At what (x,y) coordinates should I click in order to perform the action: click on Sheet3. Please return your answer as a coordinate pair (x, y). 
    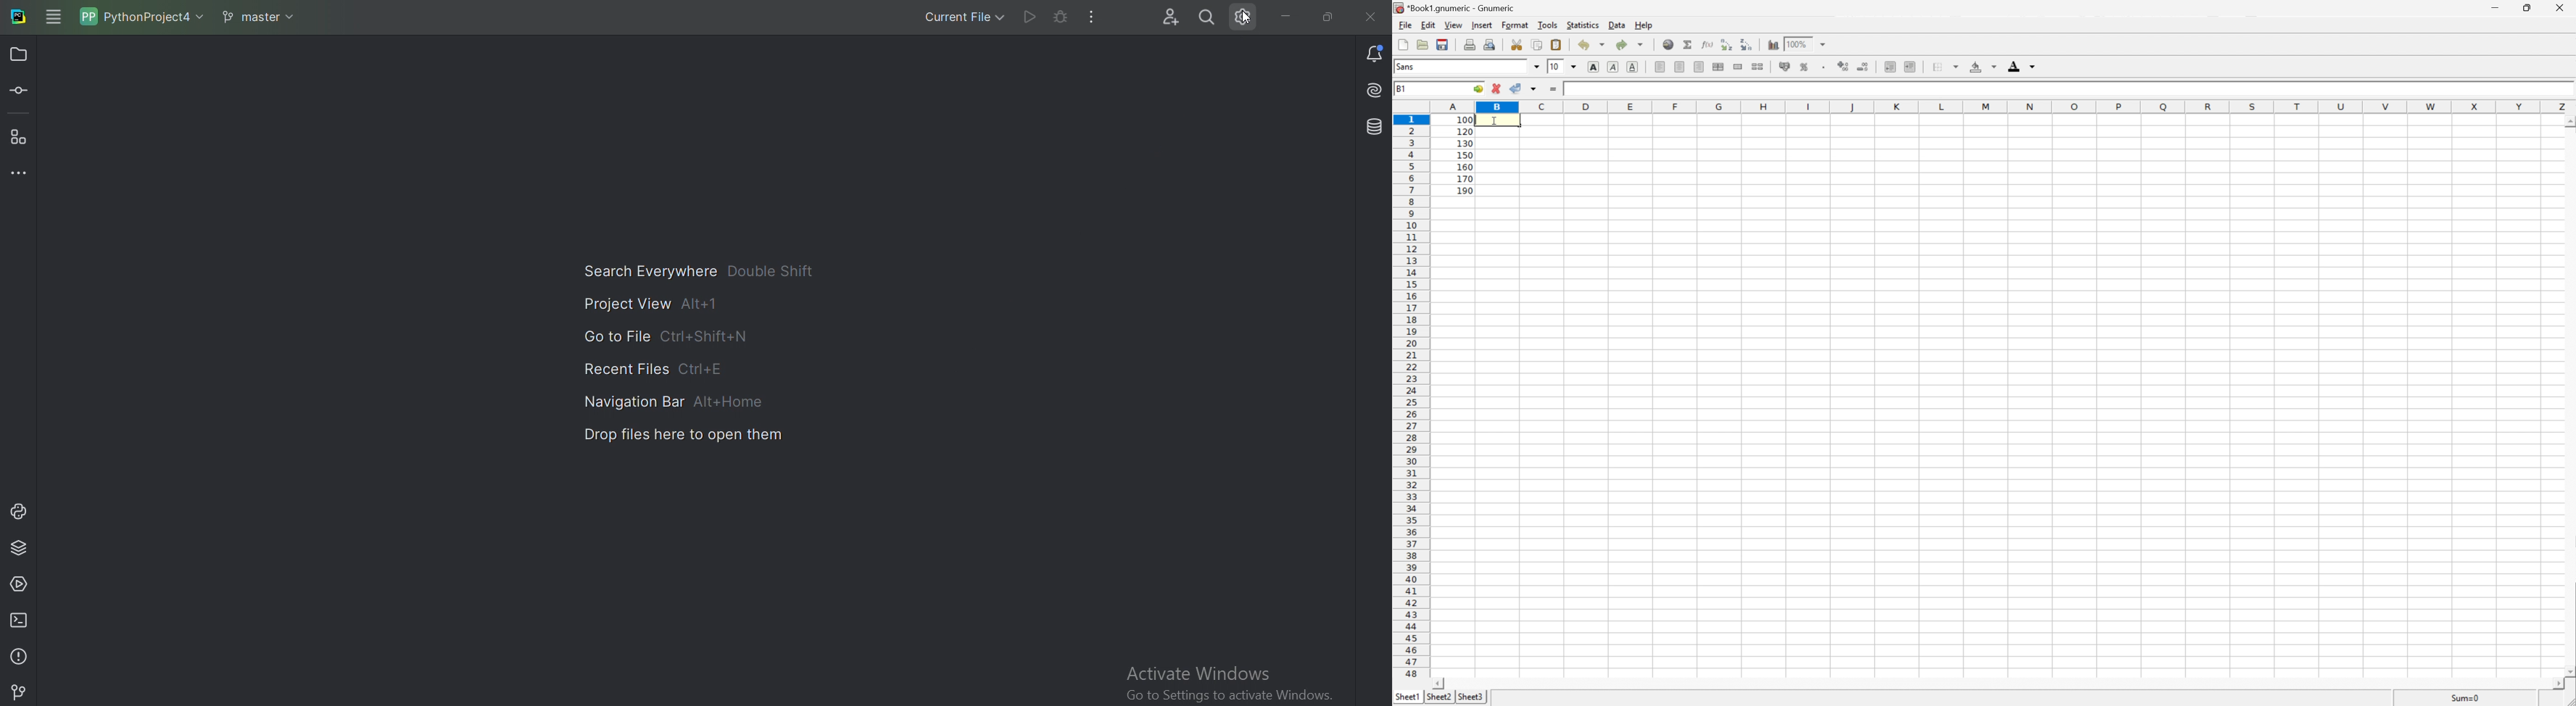
    Looking at the image, I should click on (1473, 697).